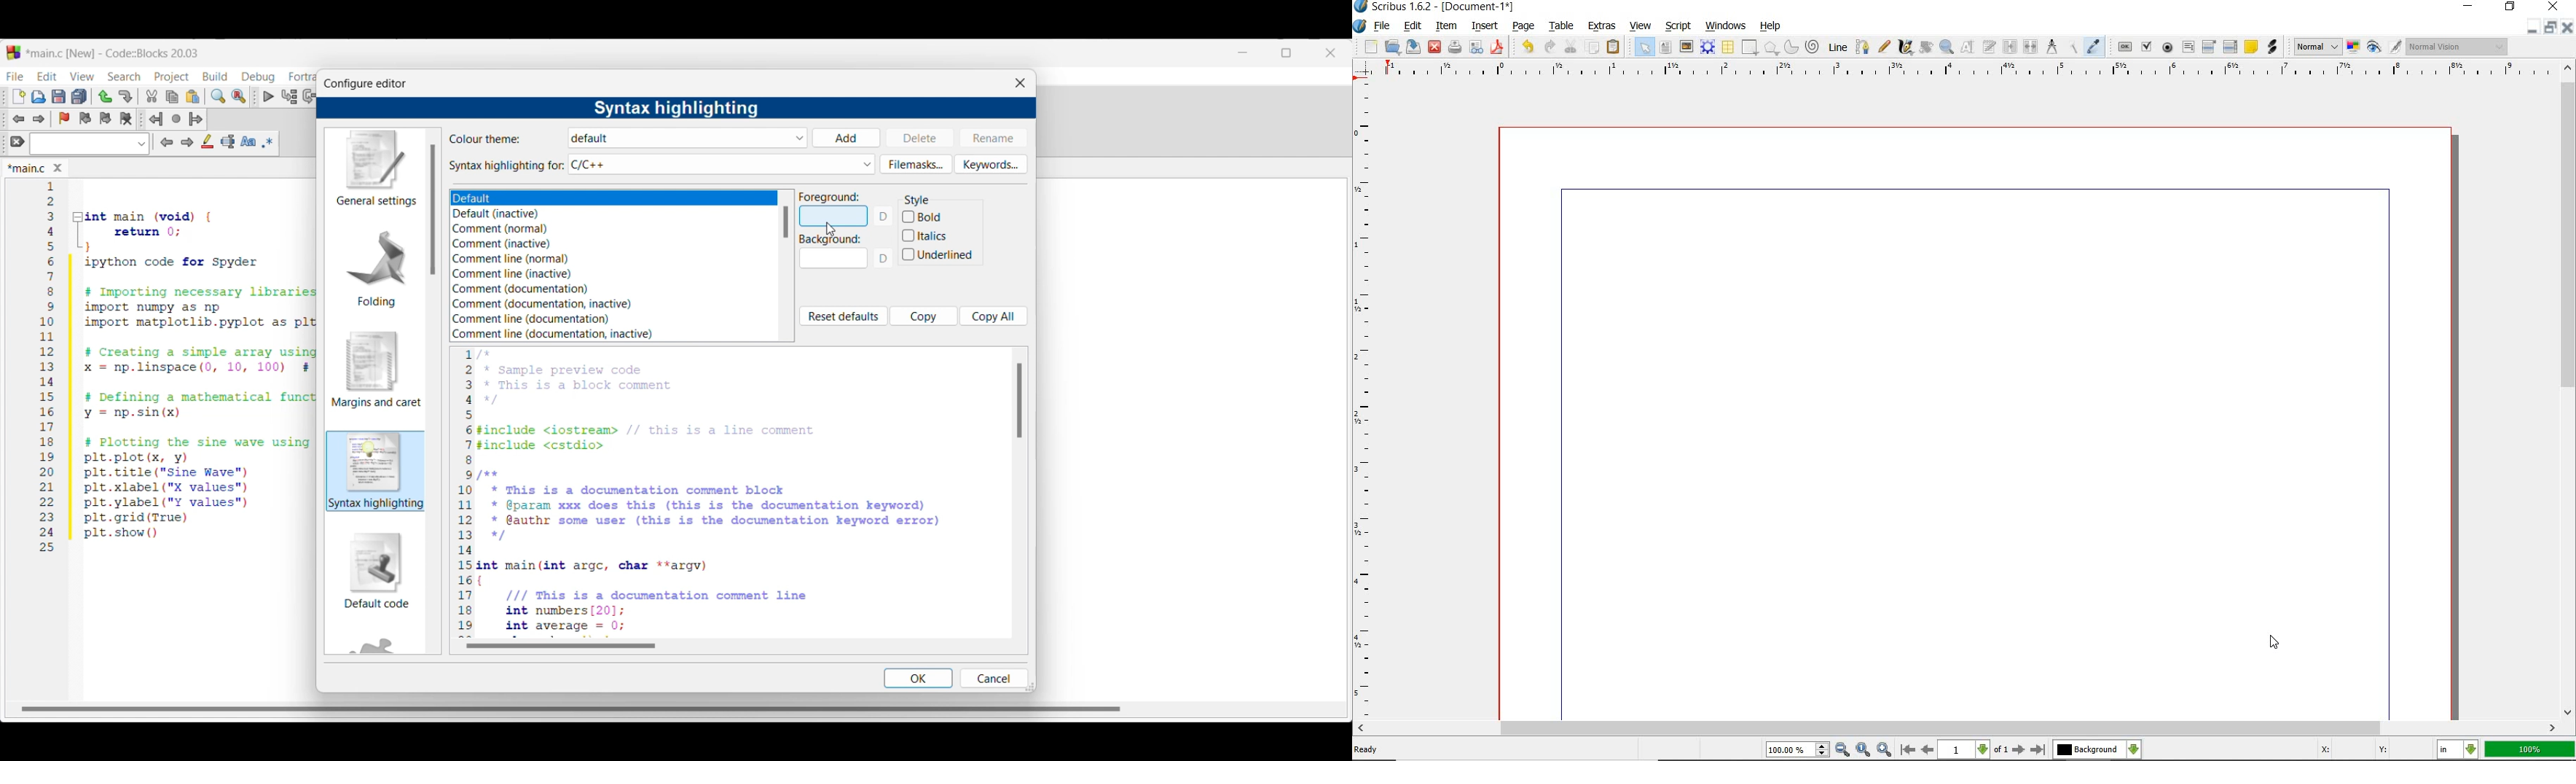 This screenshot has height=784, width=2576. I want to click on Close interface, so click(1330, 53).